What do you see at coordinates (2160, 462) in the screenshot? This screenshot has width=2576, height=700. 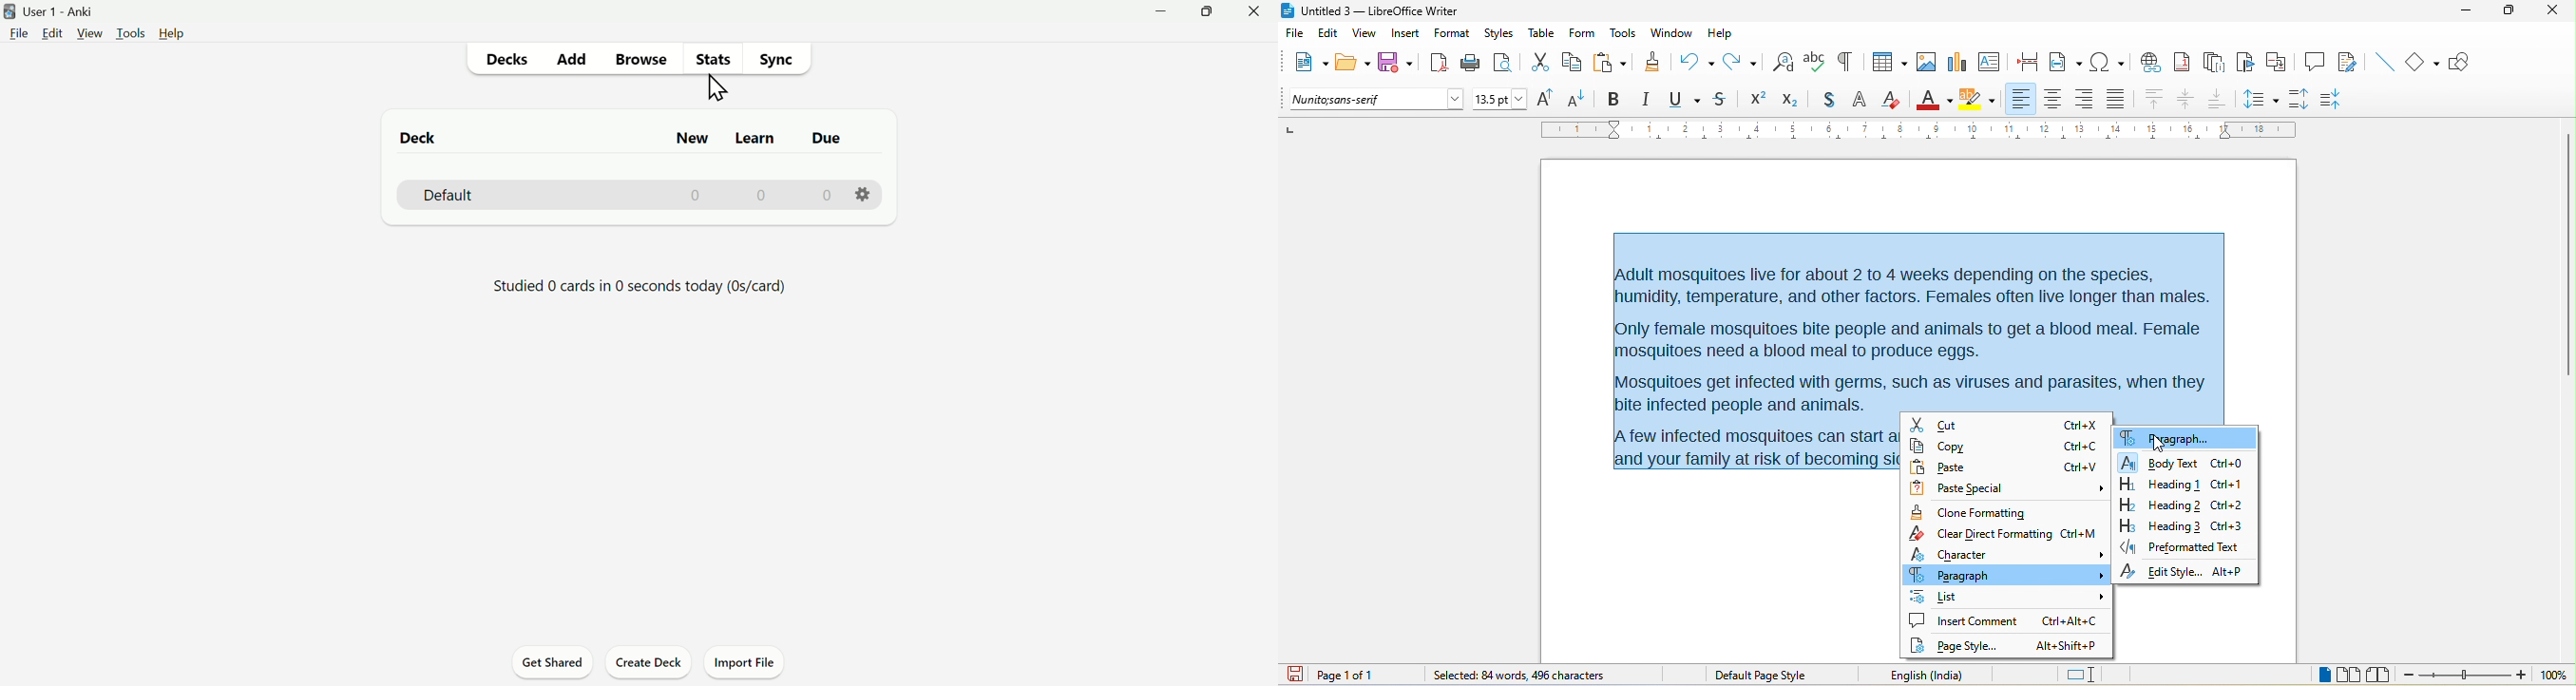 I see `body text` at bounding box center [2160, 462].